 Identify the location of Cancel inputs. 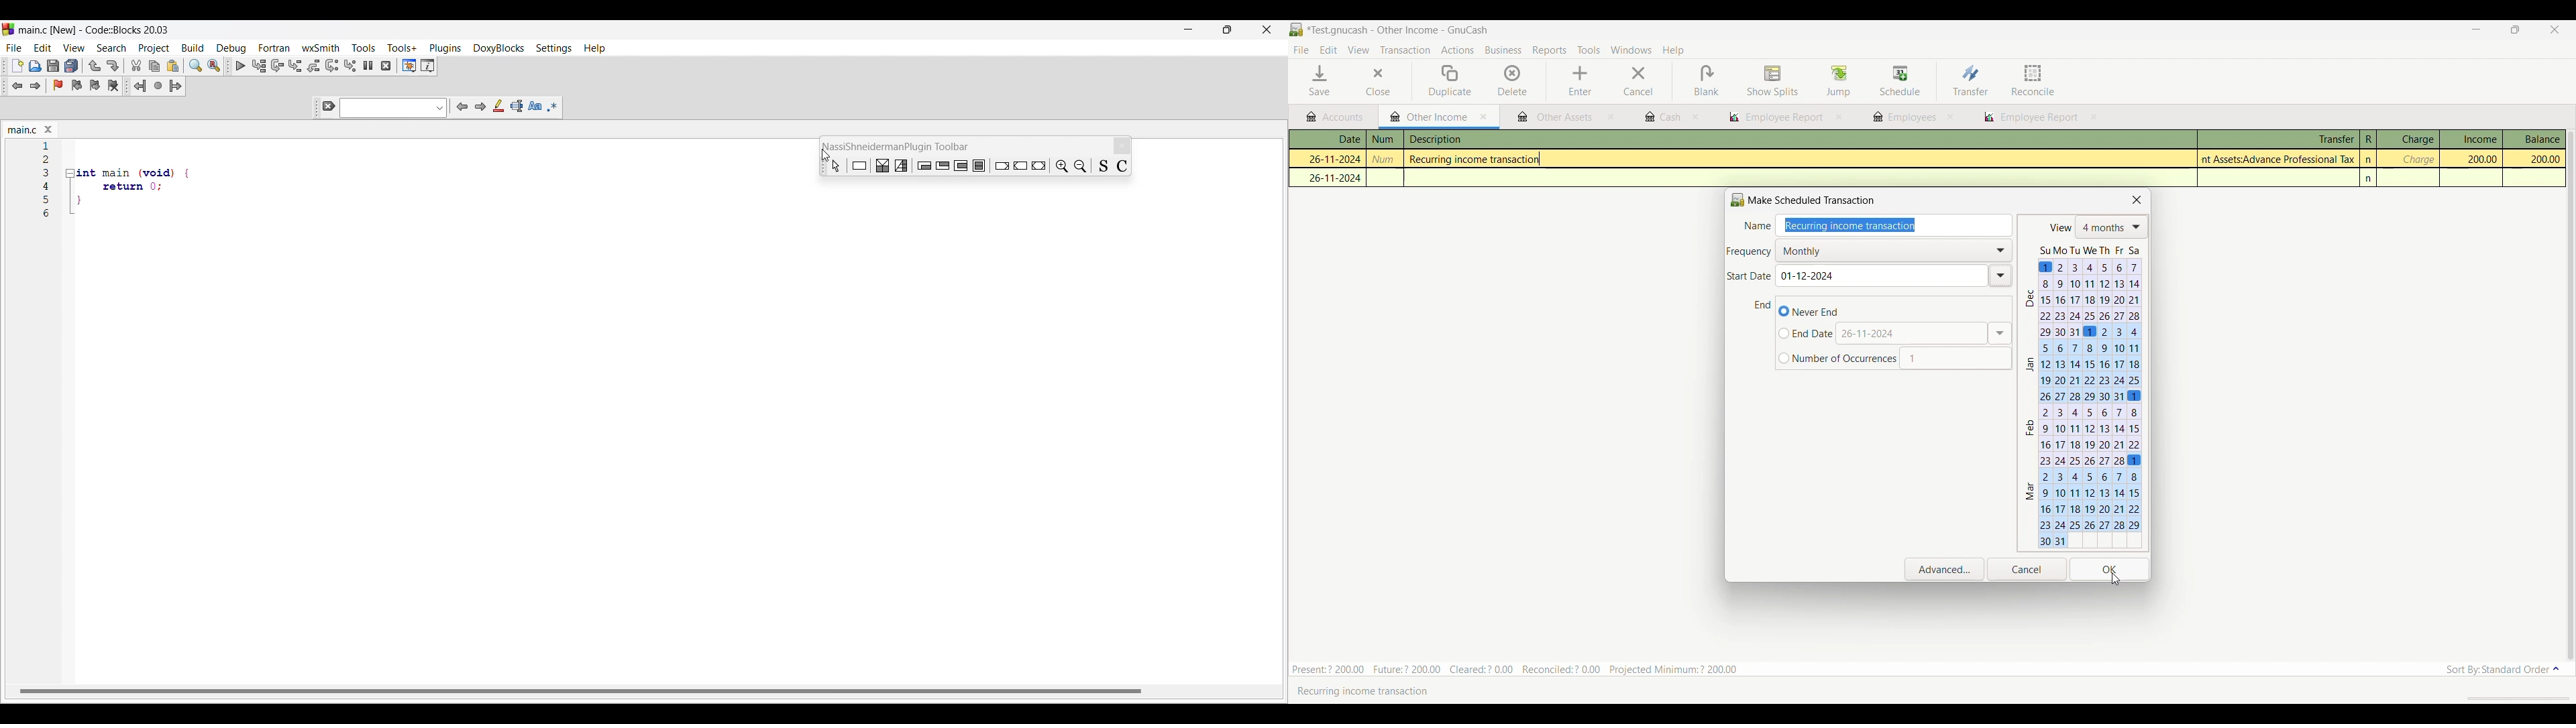
(2027, 570).